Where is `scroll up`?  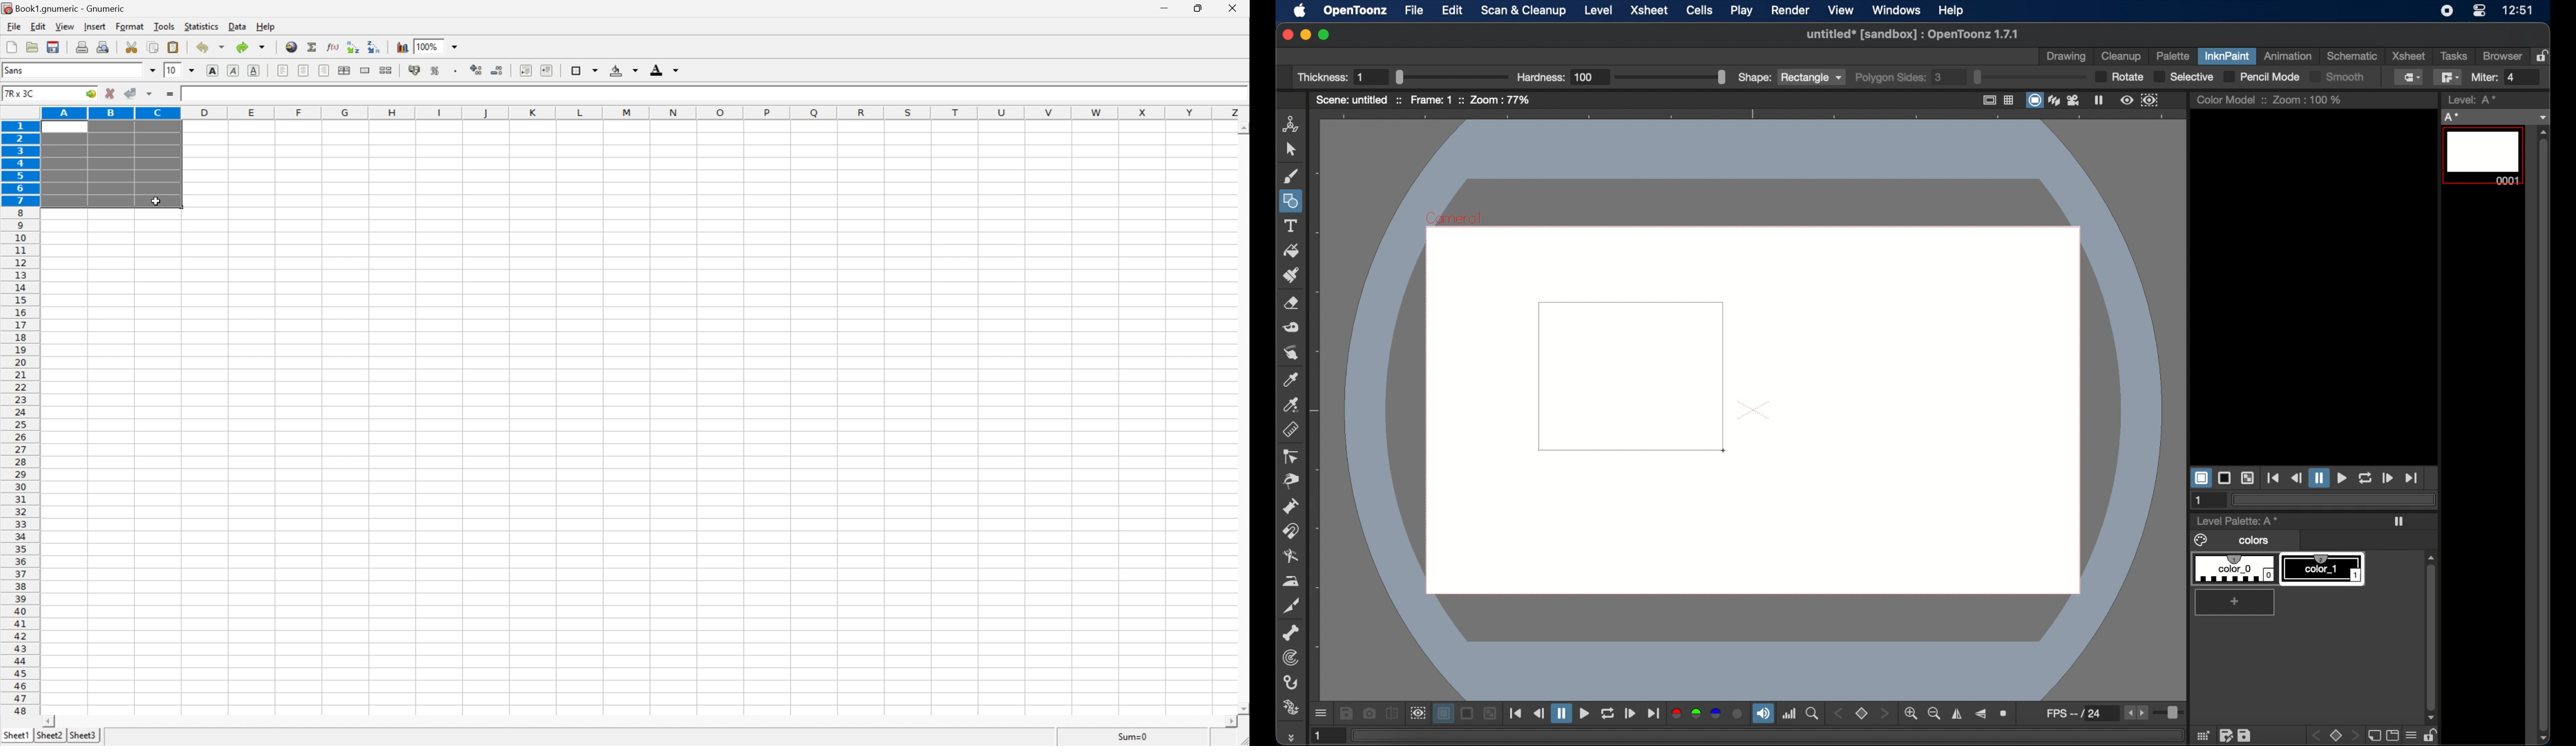
scroll up is located at coordinates (1242, 129).